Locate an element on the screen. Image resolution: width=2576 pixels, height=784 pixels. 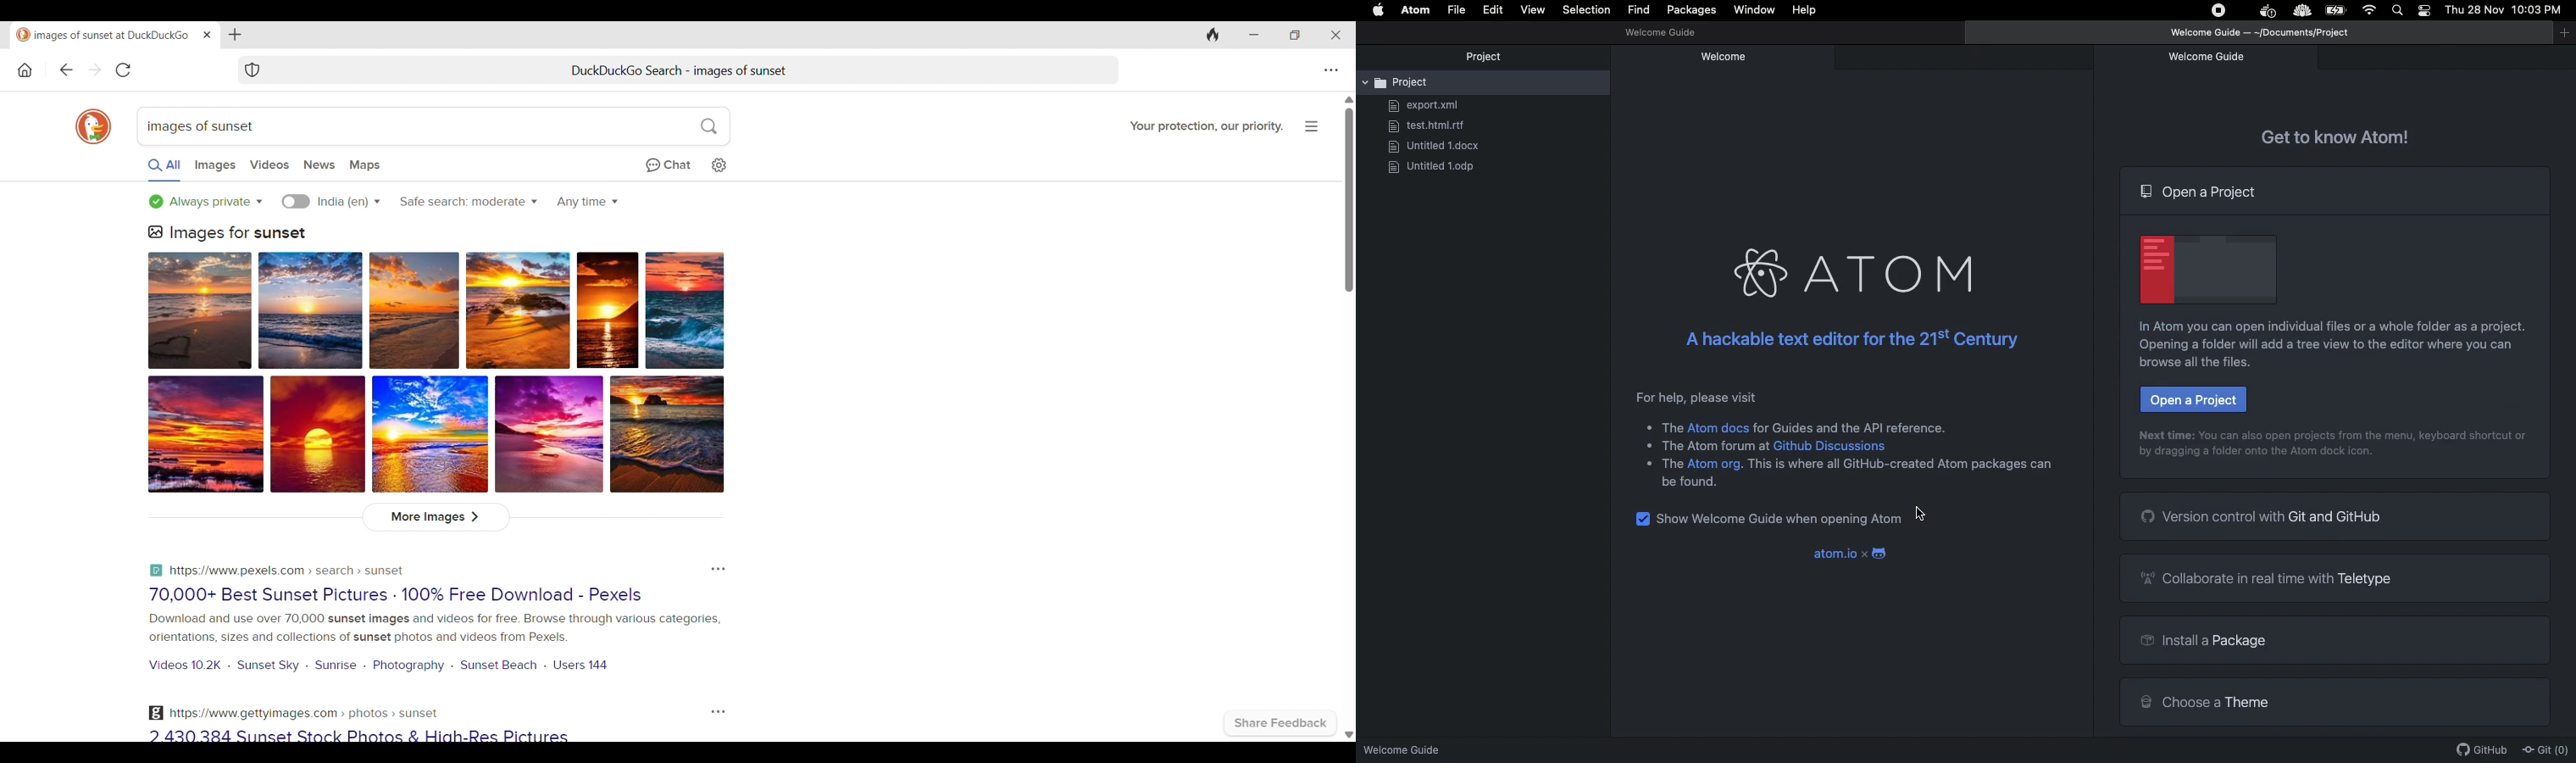
Duckduckgo search images of sunset is located at coordinates (675, 71).